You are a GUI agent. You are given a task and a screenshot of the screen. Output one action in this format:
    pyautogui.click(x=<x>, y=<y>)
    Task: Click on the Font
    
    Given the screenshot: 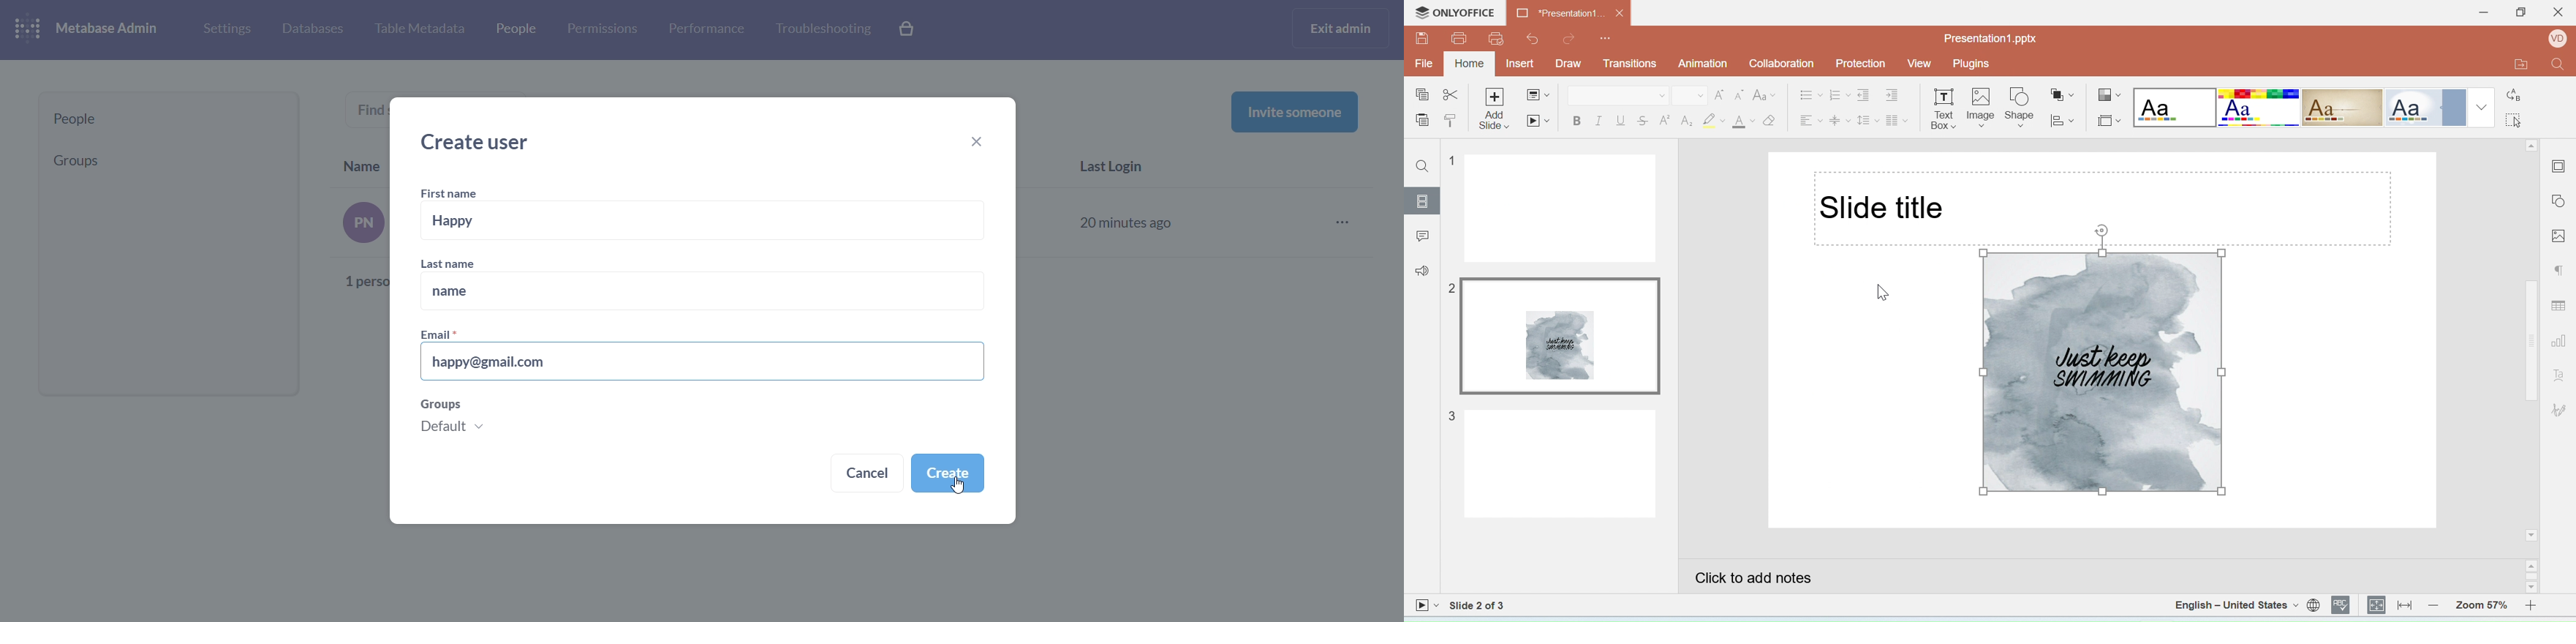 What is the action you would take?
    pyautogui.click(x=1618, y=95)
    